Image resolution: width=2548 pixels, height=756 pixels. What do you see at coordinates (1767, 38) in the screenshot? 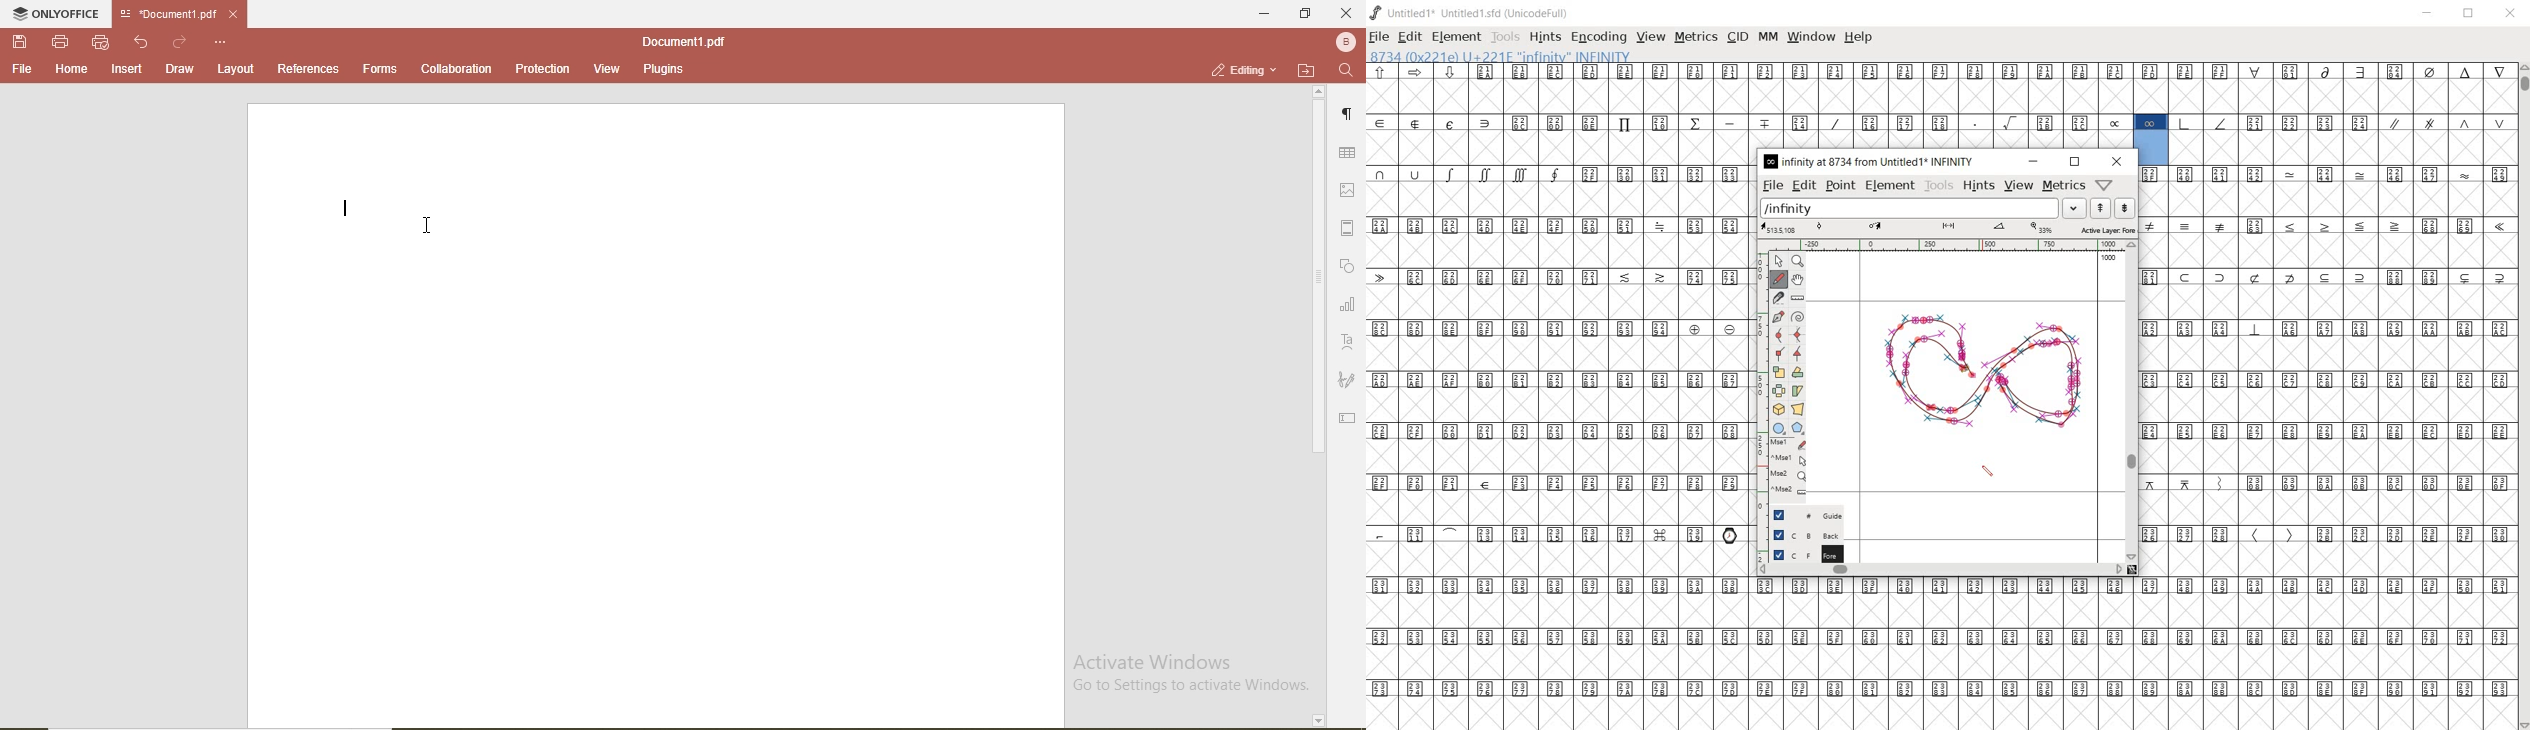
I see `mm` at bounding box center [1767, 38].